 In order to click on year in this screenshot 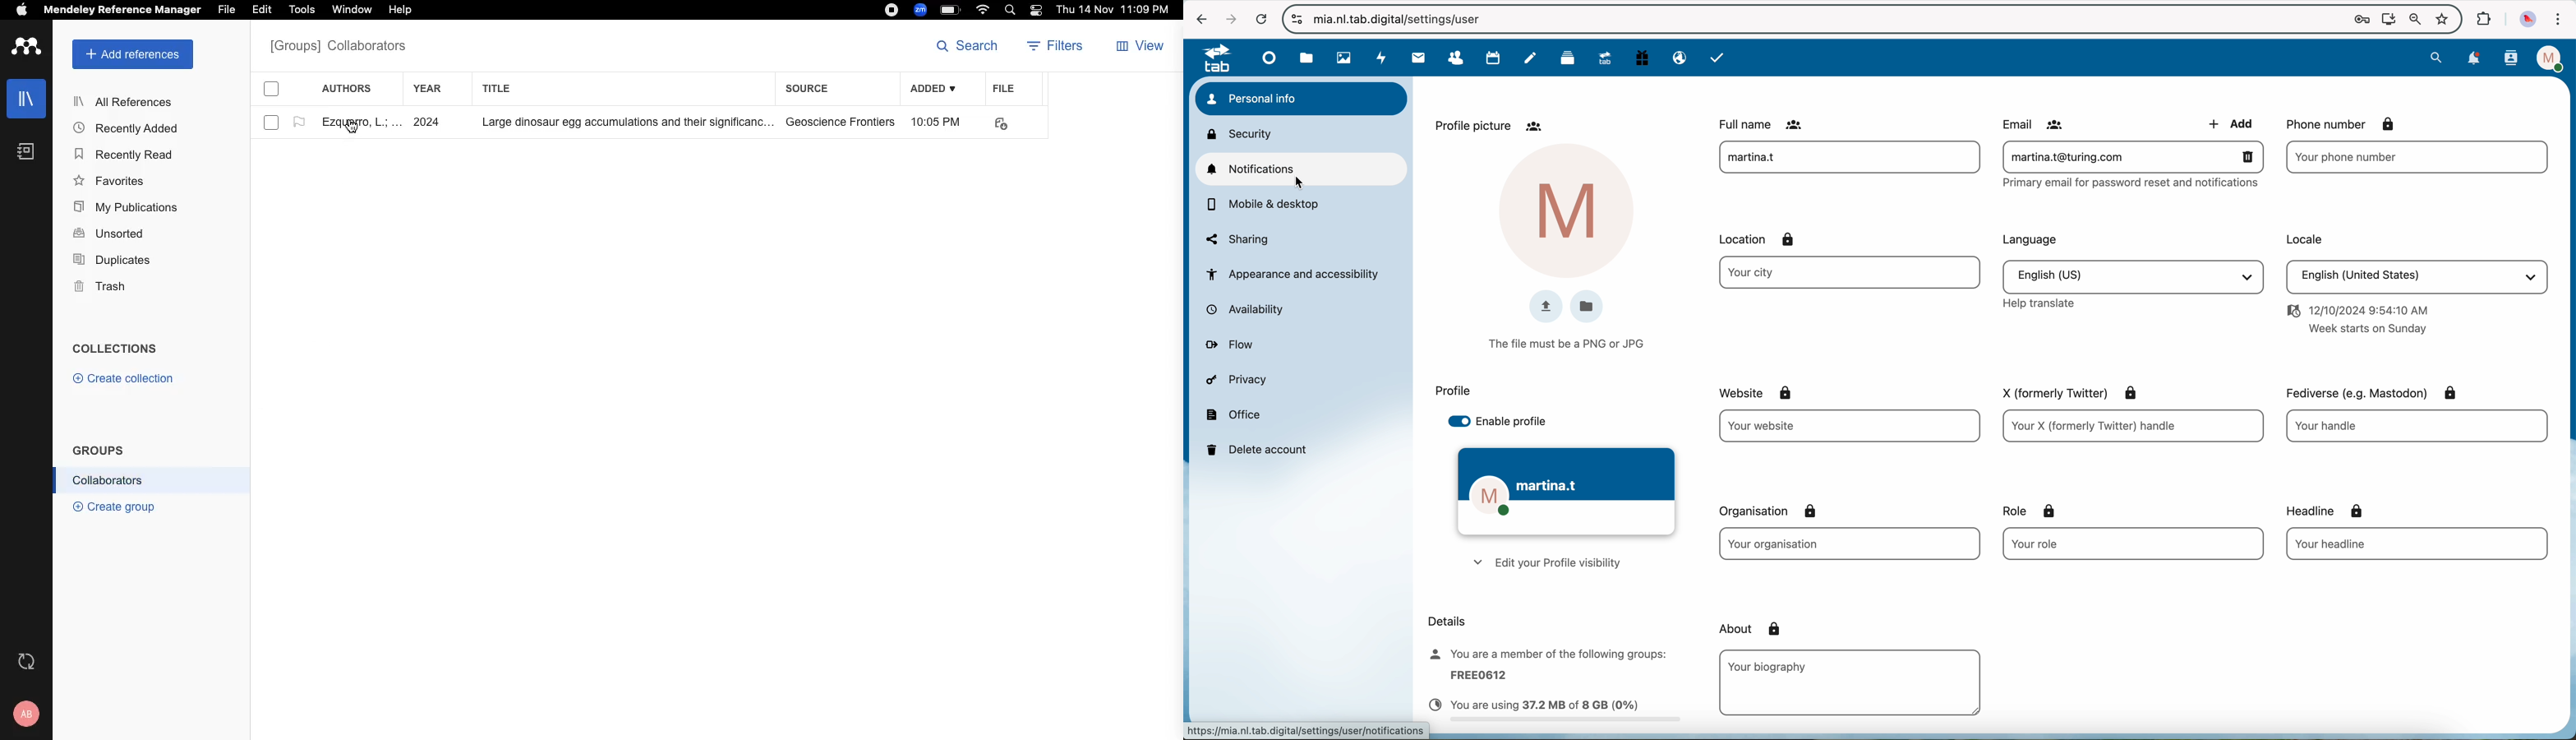, I will do `click(436, 89)`.